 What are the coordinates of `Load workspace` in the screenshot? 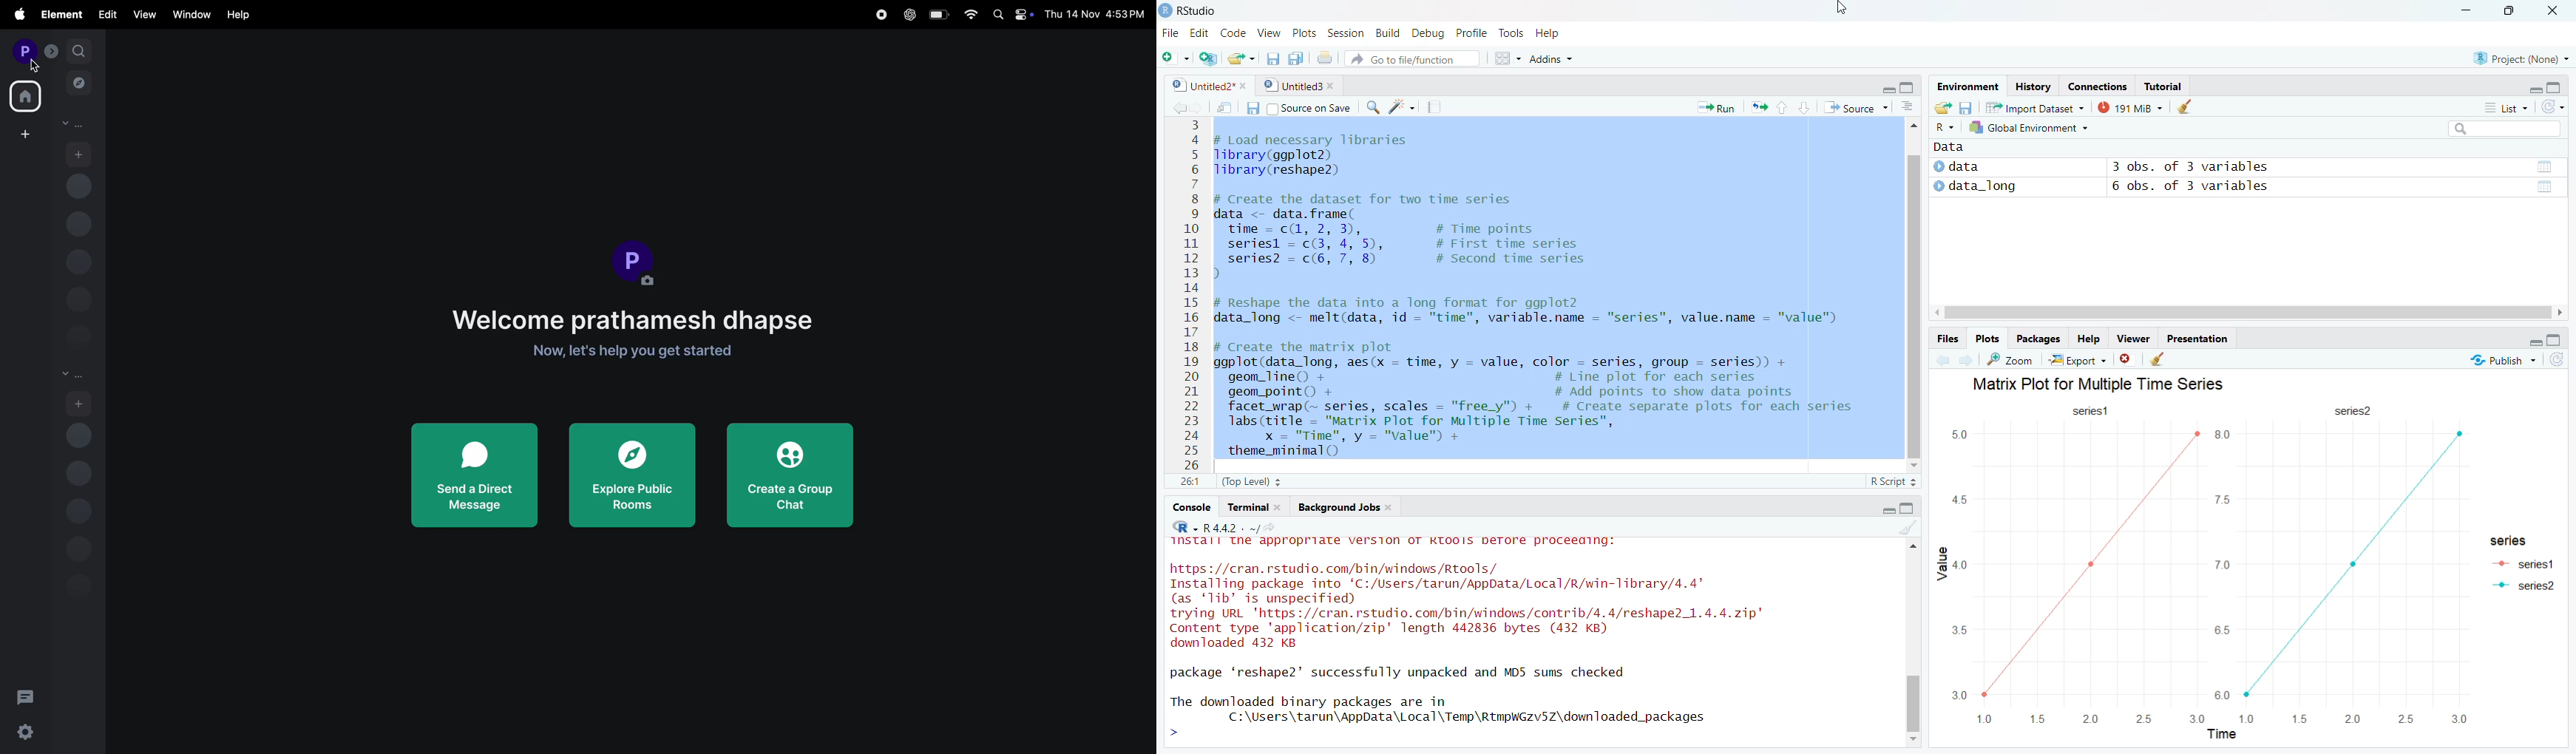 It's located at (1943, 106).